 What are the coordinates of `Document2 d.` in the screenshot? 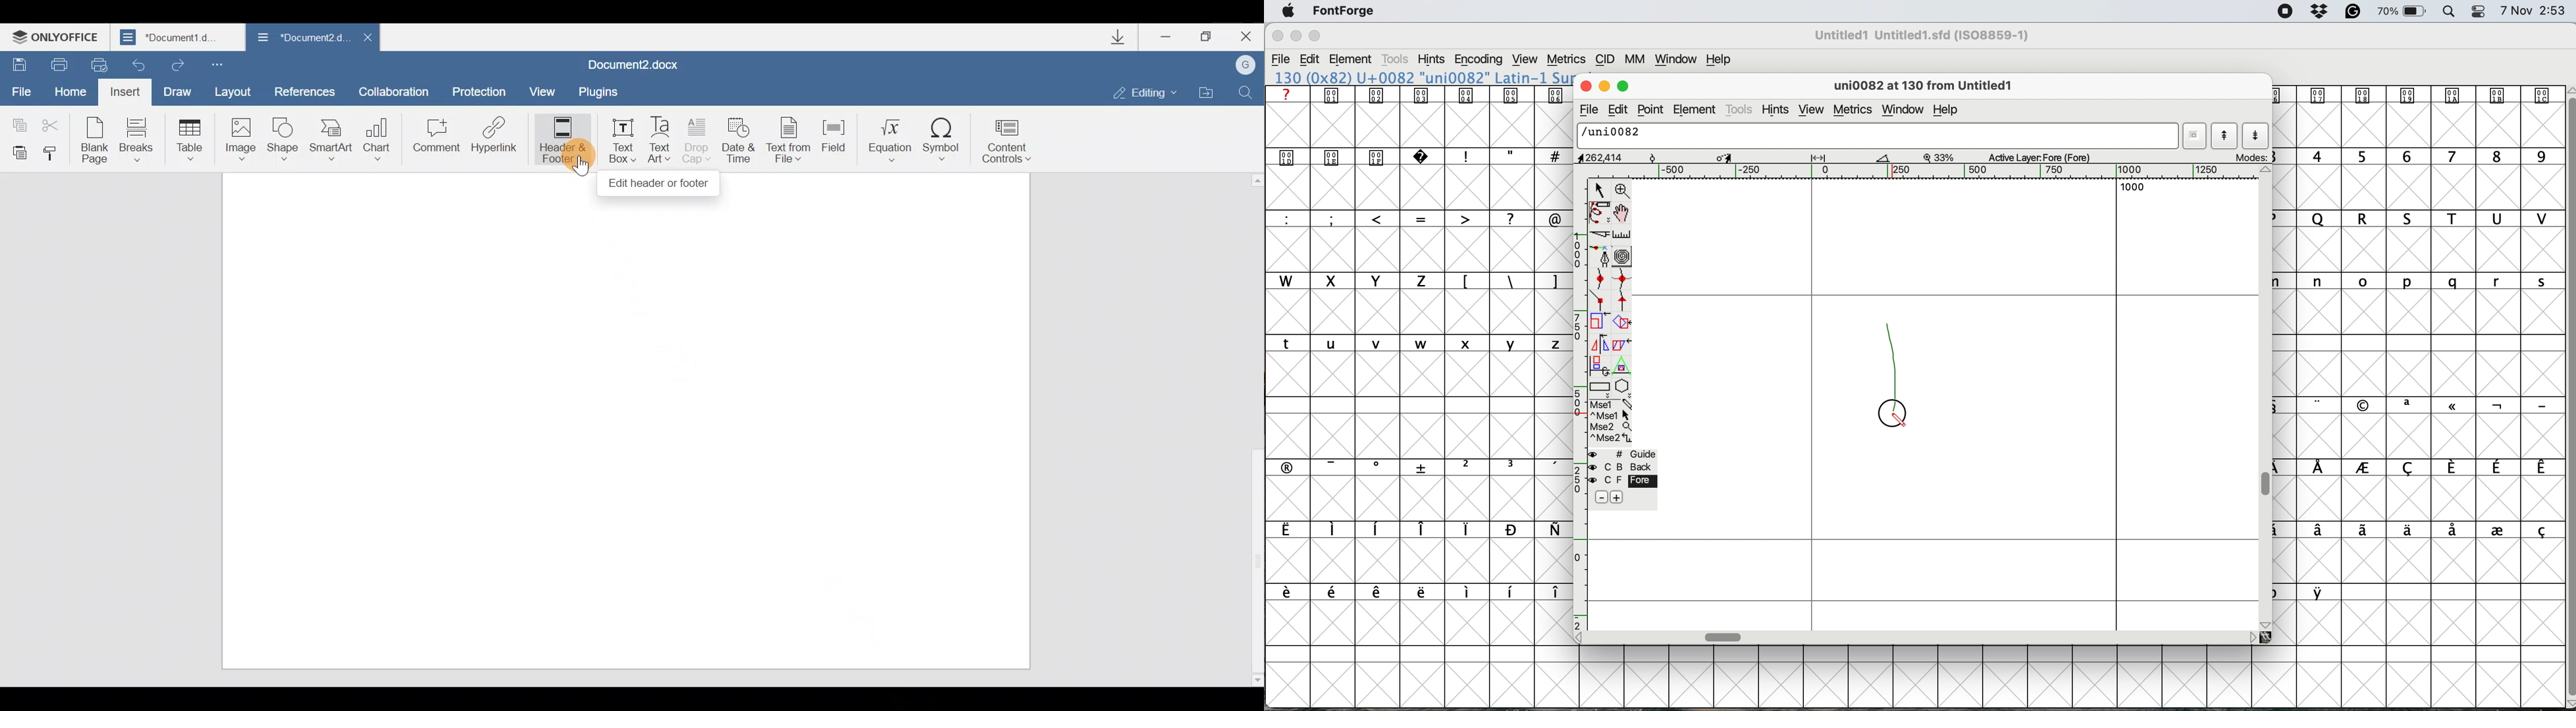 It's located at (297, 38).